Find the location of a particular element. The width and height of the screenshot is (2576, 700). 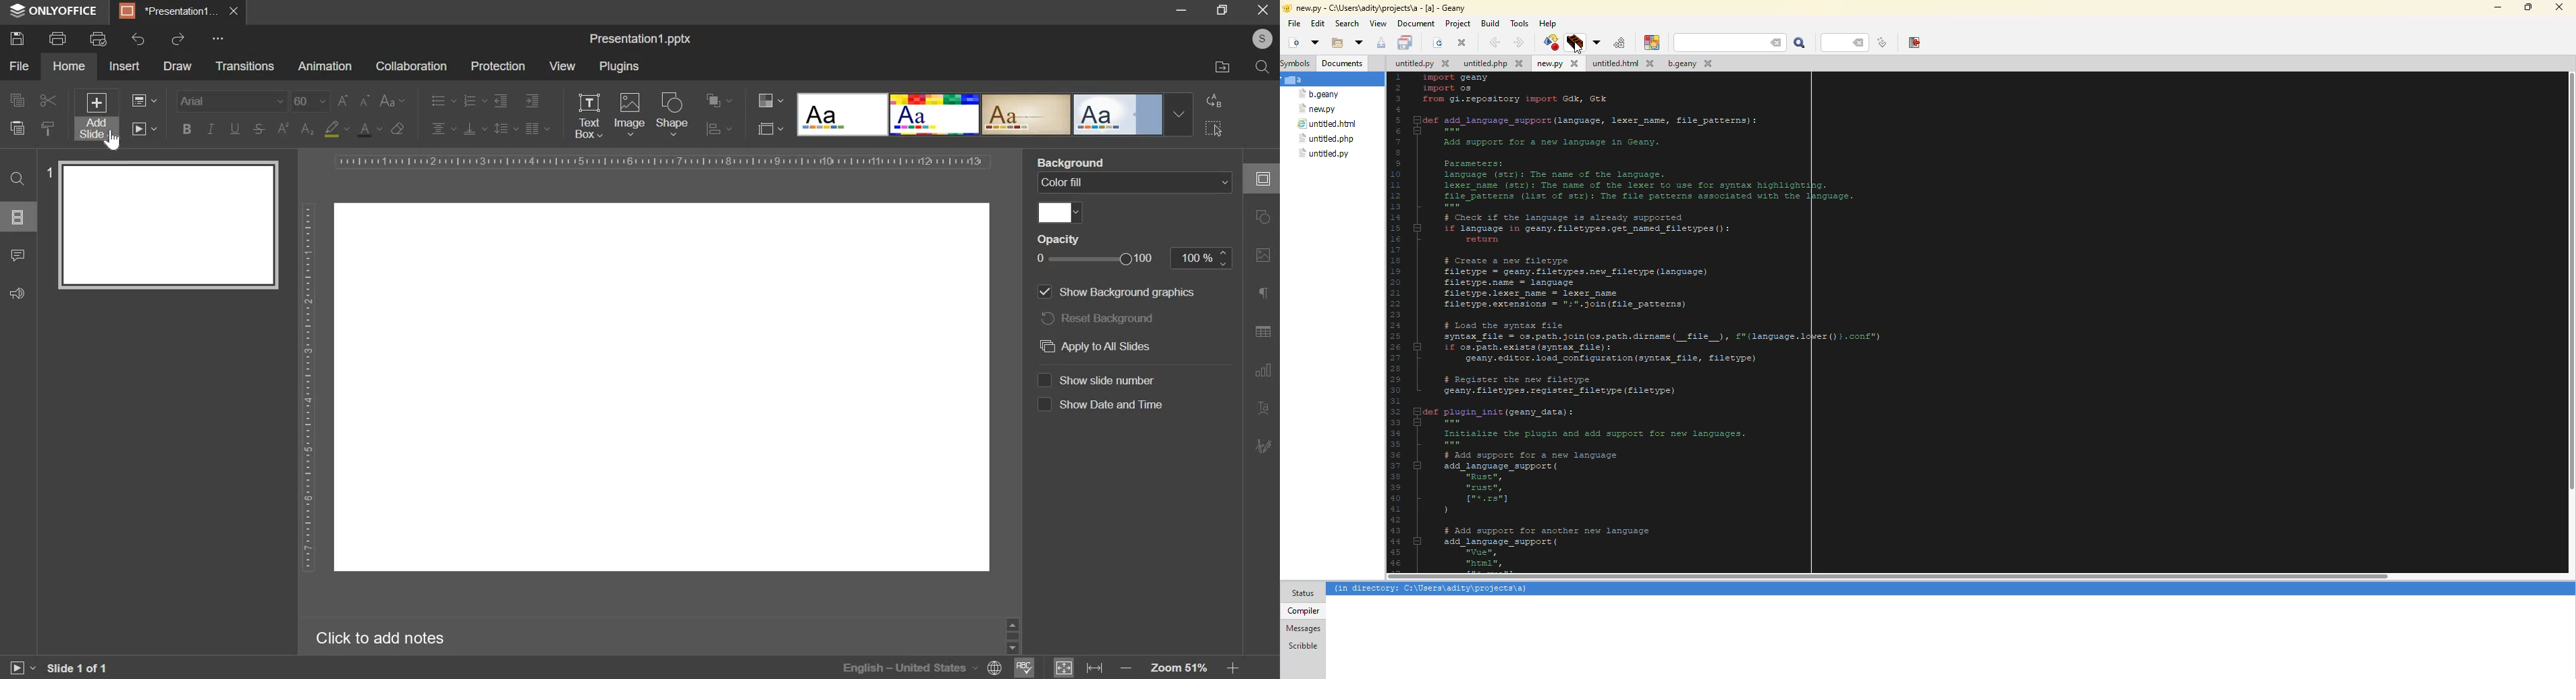

full screen is located at coordinates (1228, 11).